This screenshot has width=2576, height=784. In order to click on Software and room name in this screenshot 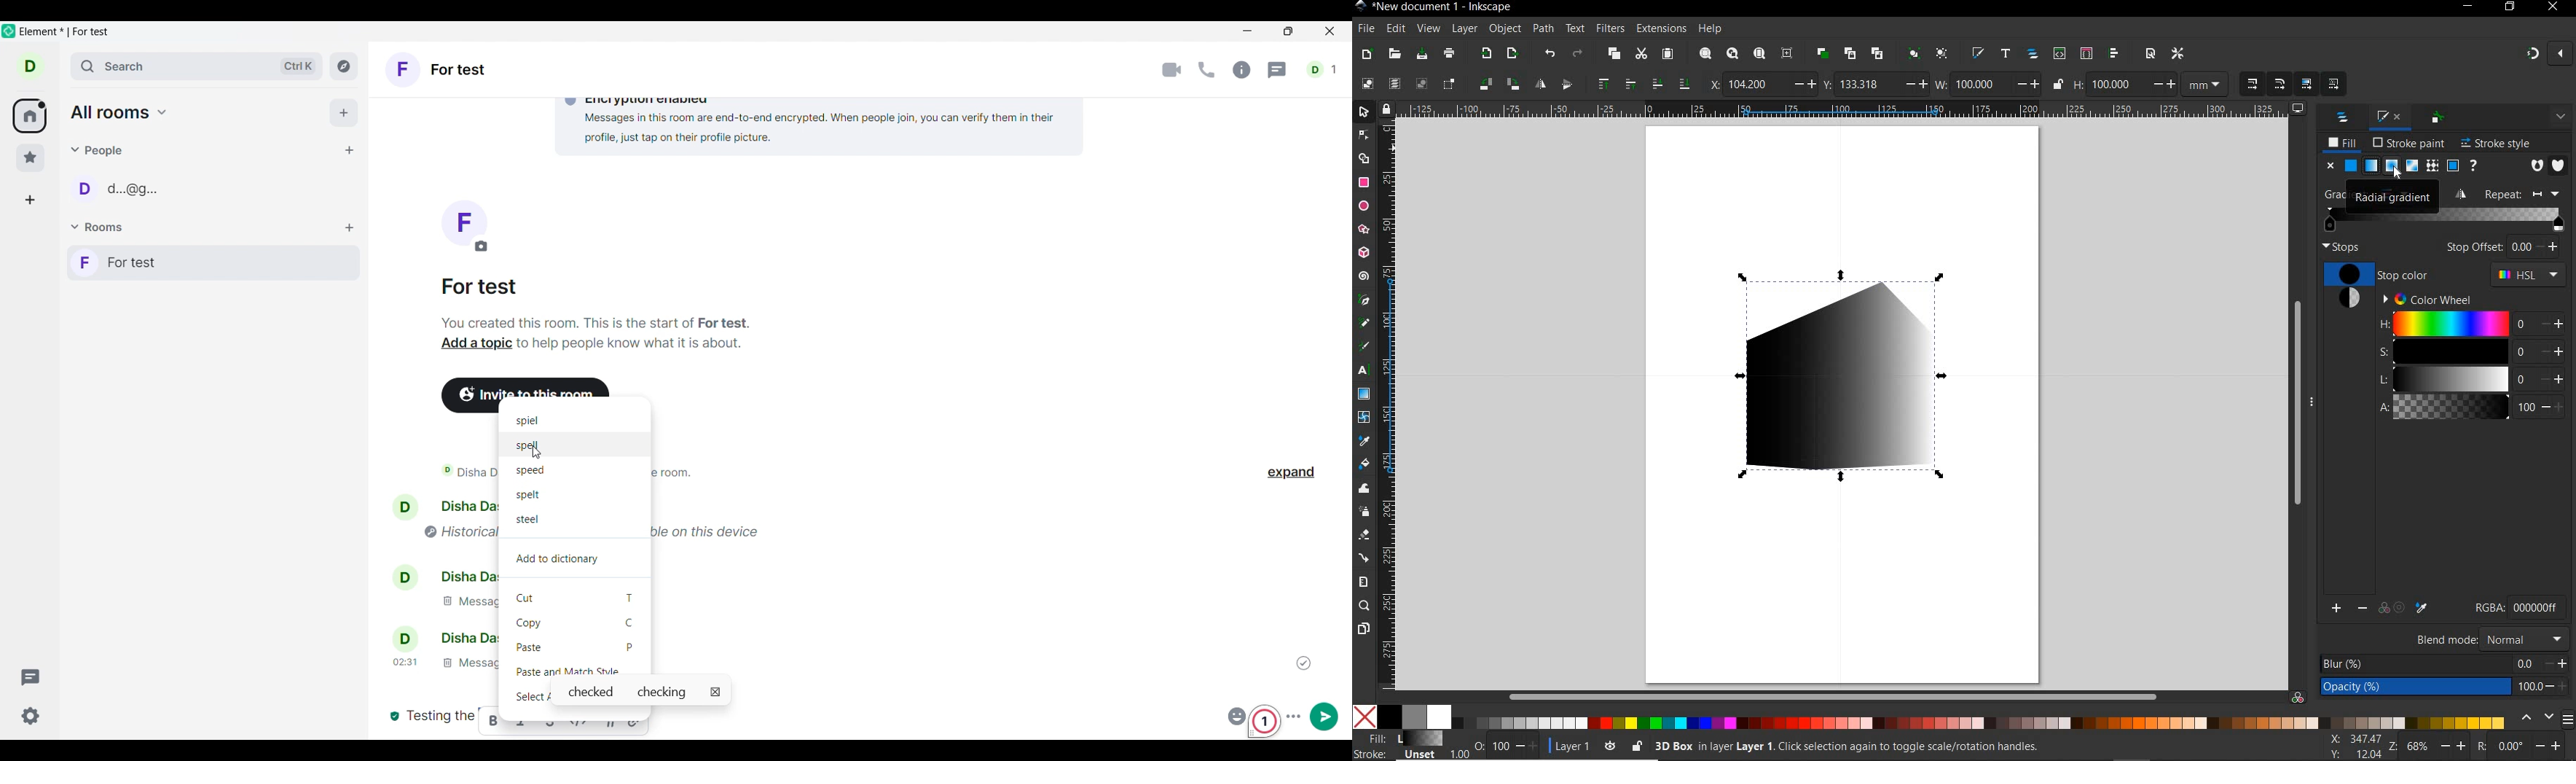, I will do `click(68, 32)`.